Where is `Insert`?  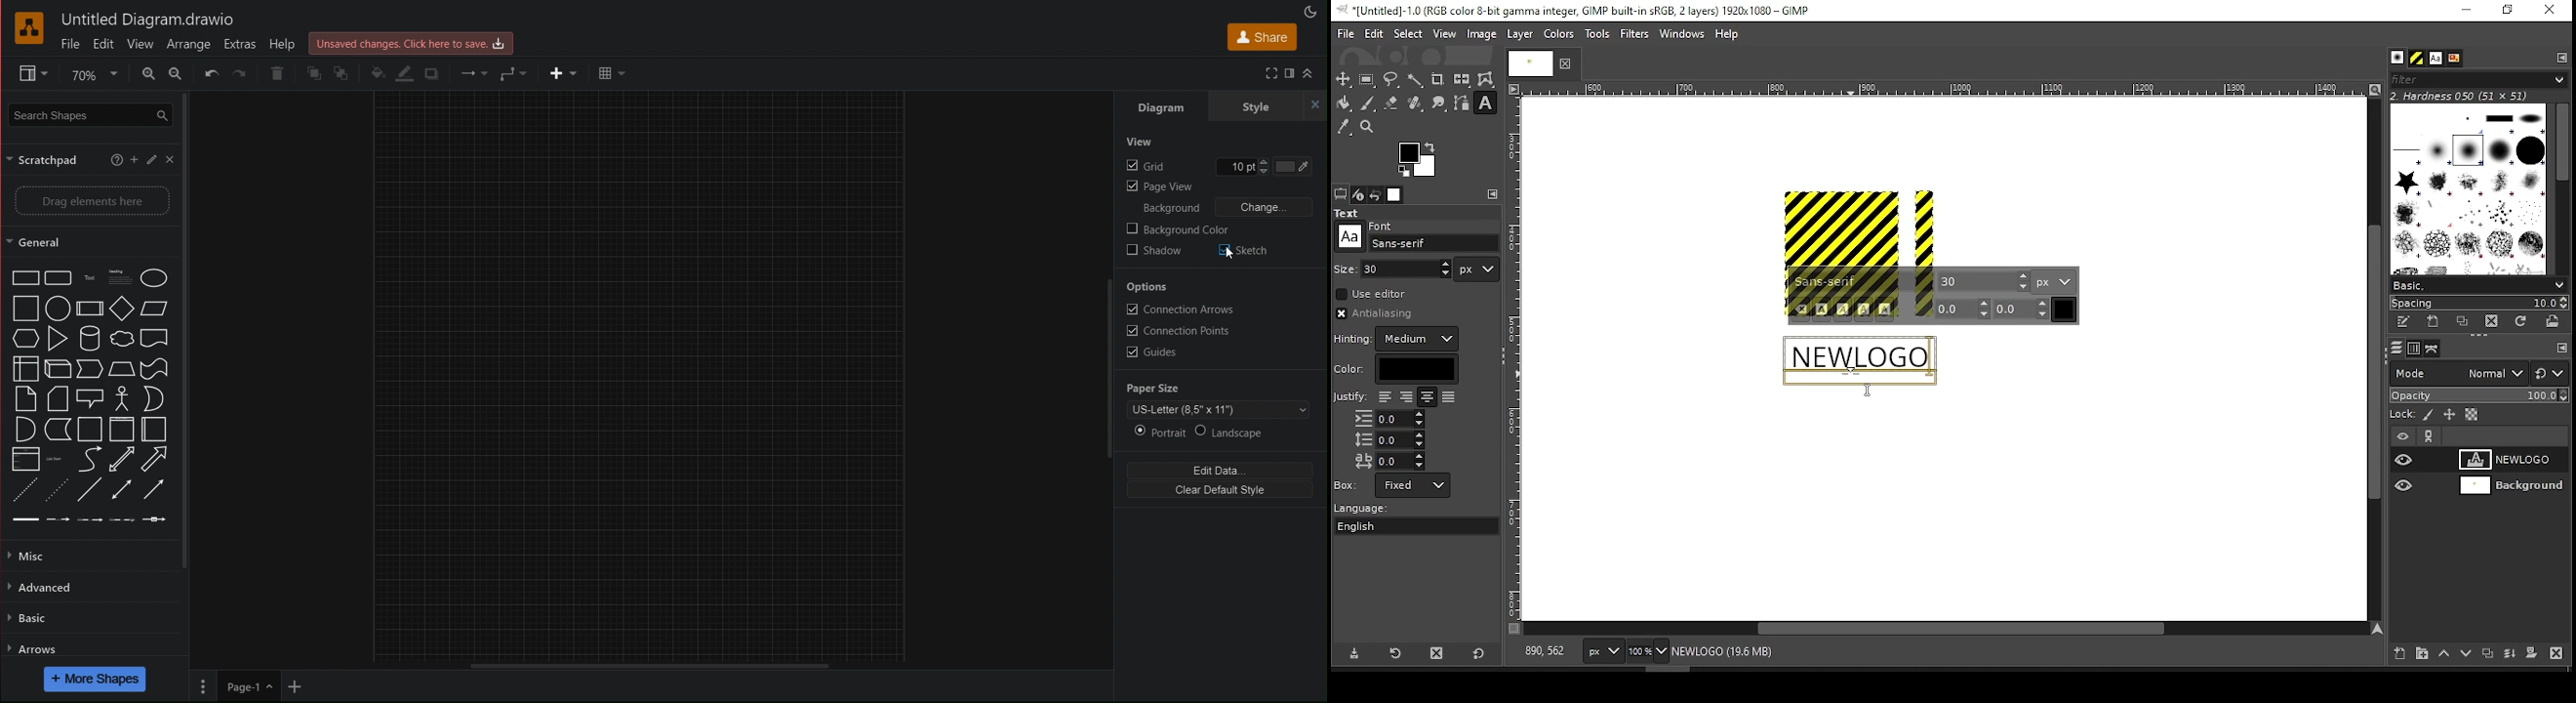 Insert is located at coordinates (559, 72).